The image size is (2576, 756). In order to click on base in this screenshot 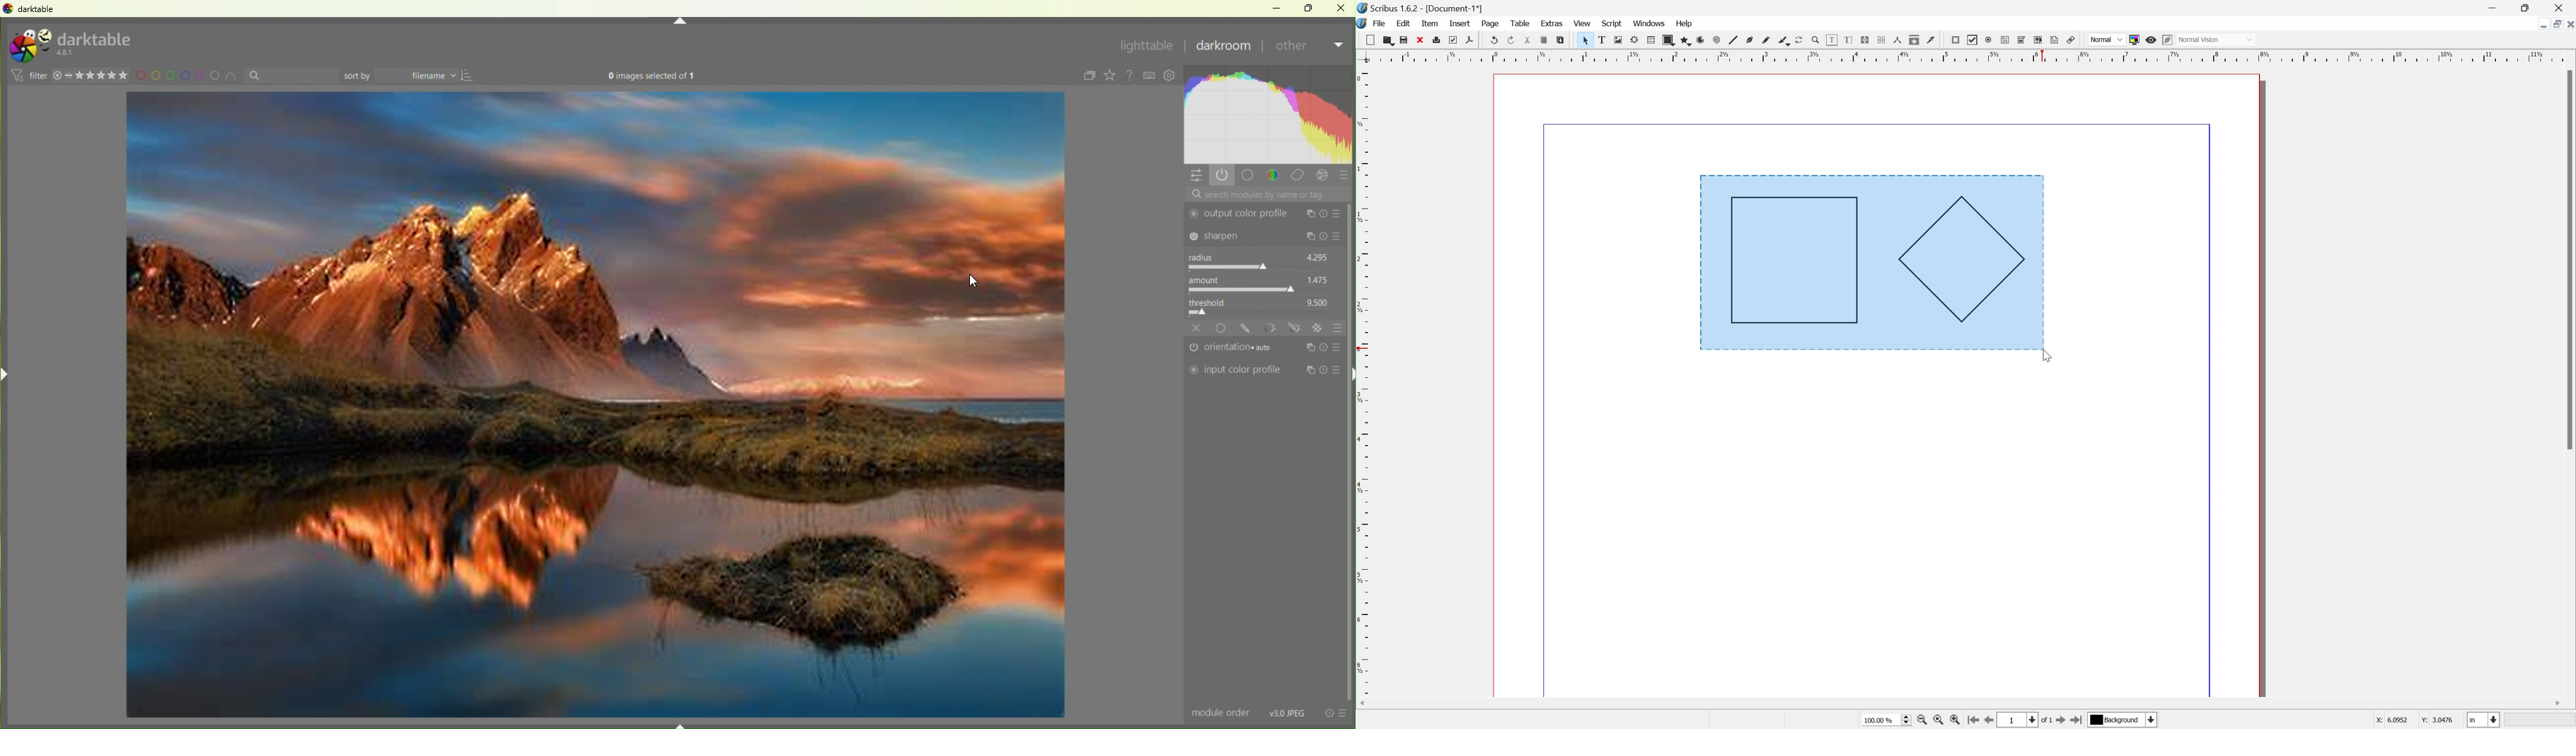, I will do `click(1248, 175)`.